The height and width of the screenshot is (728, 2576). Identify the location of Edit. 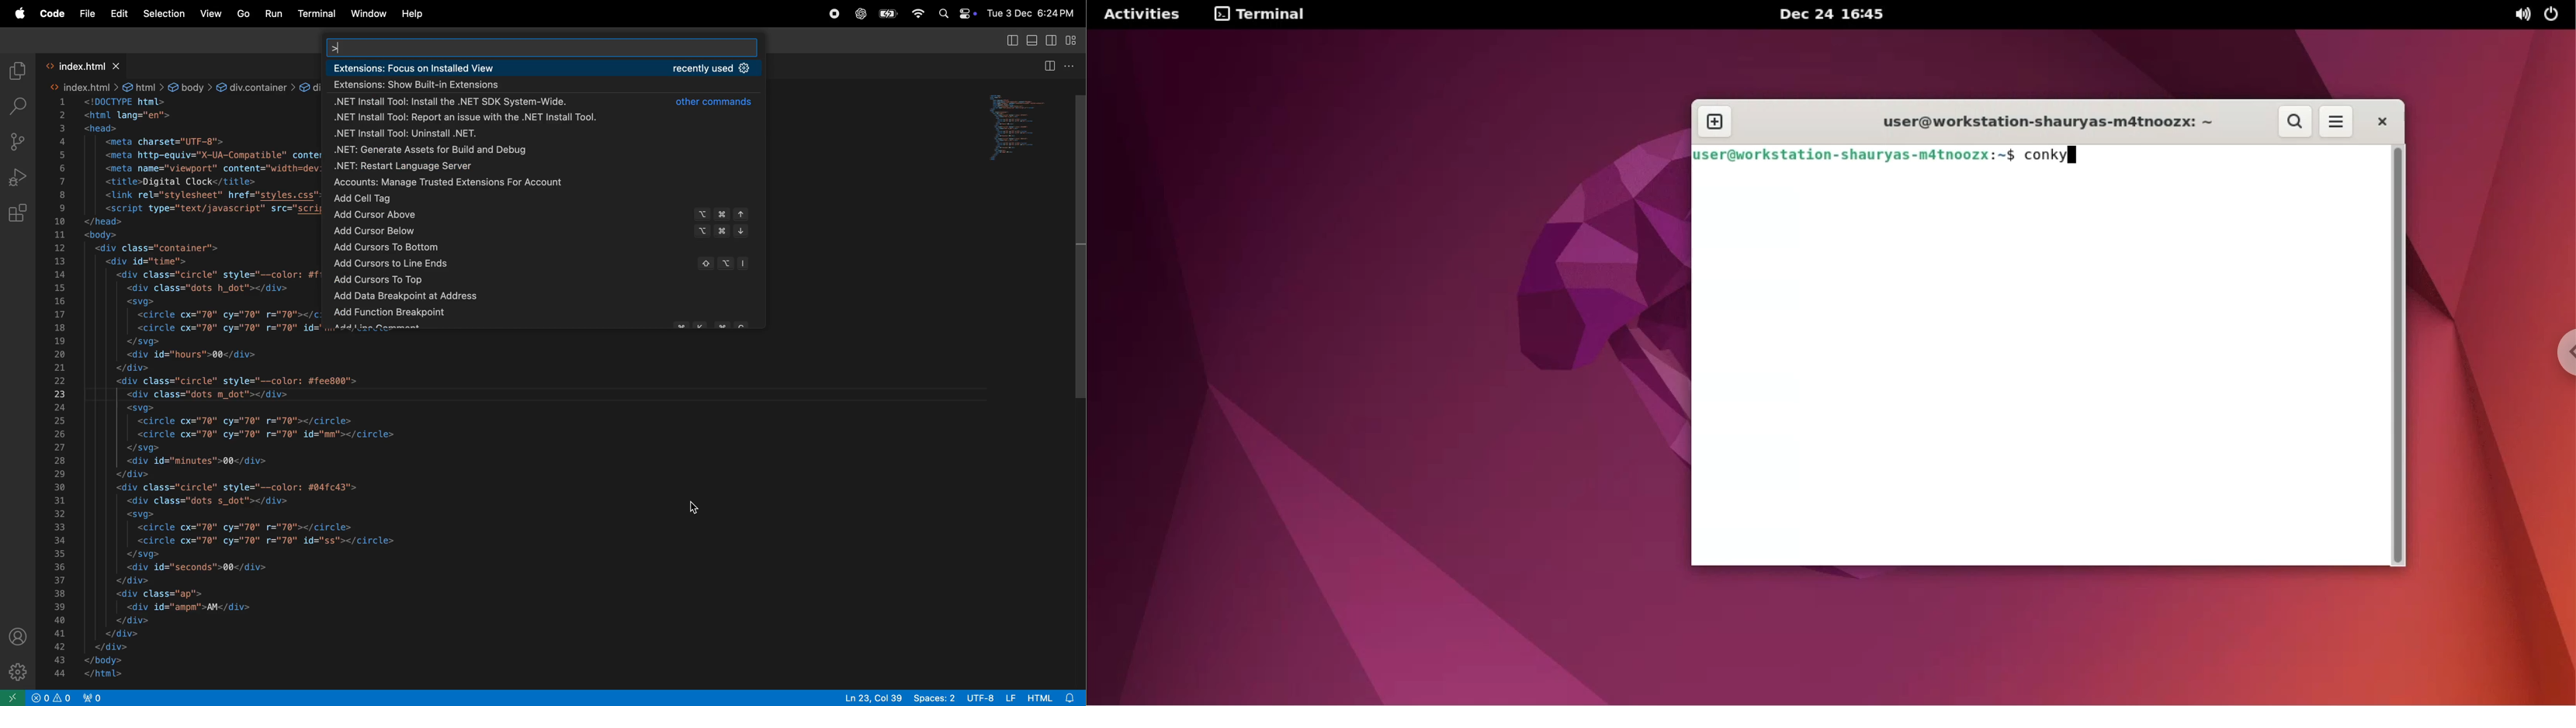
(116, 13).